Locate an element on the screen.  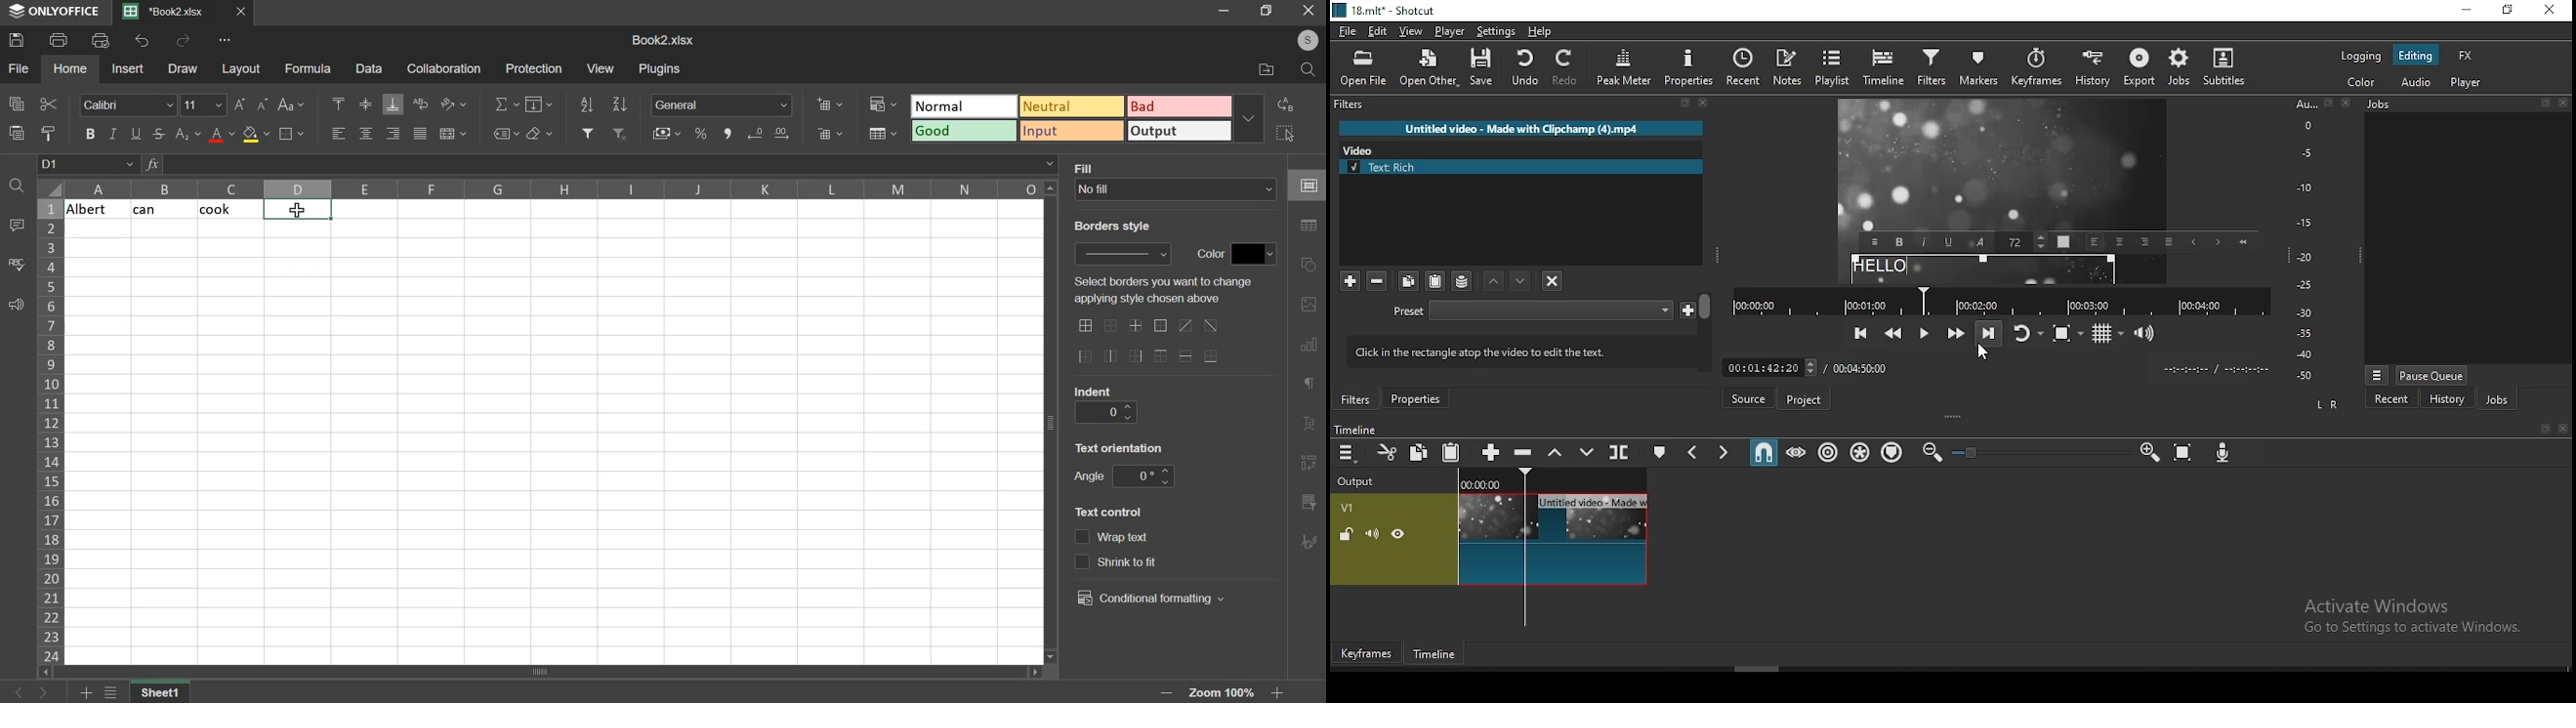
create/edit marker is located at coordinates (1657, 451).